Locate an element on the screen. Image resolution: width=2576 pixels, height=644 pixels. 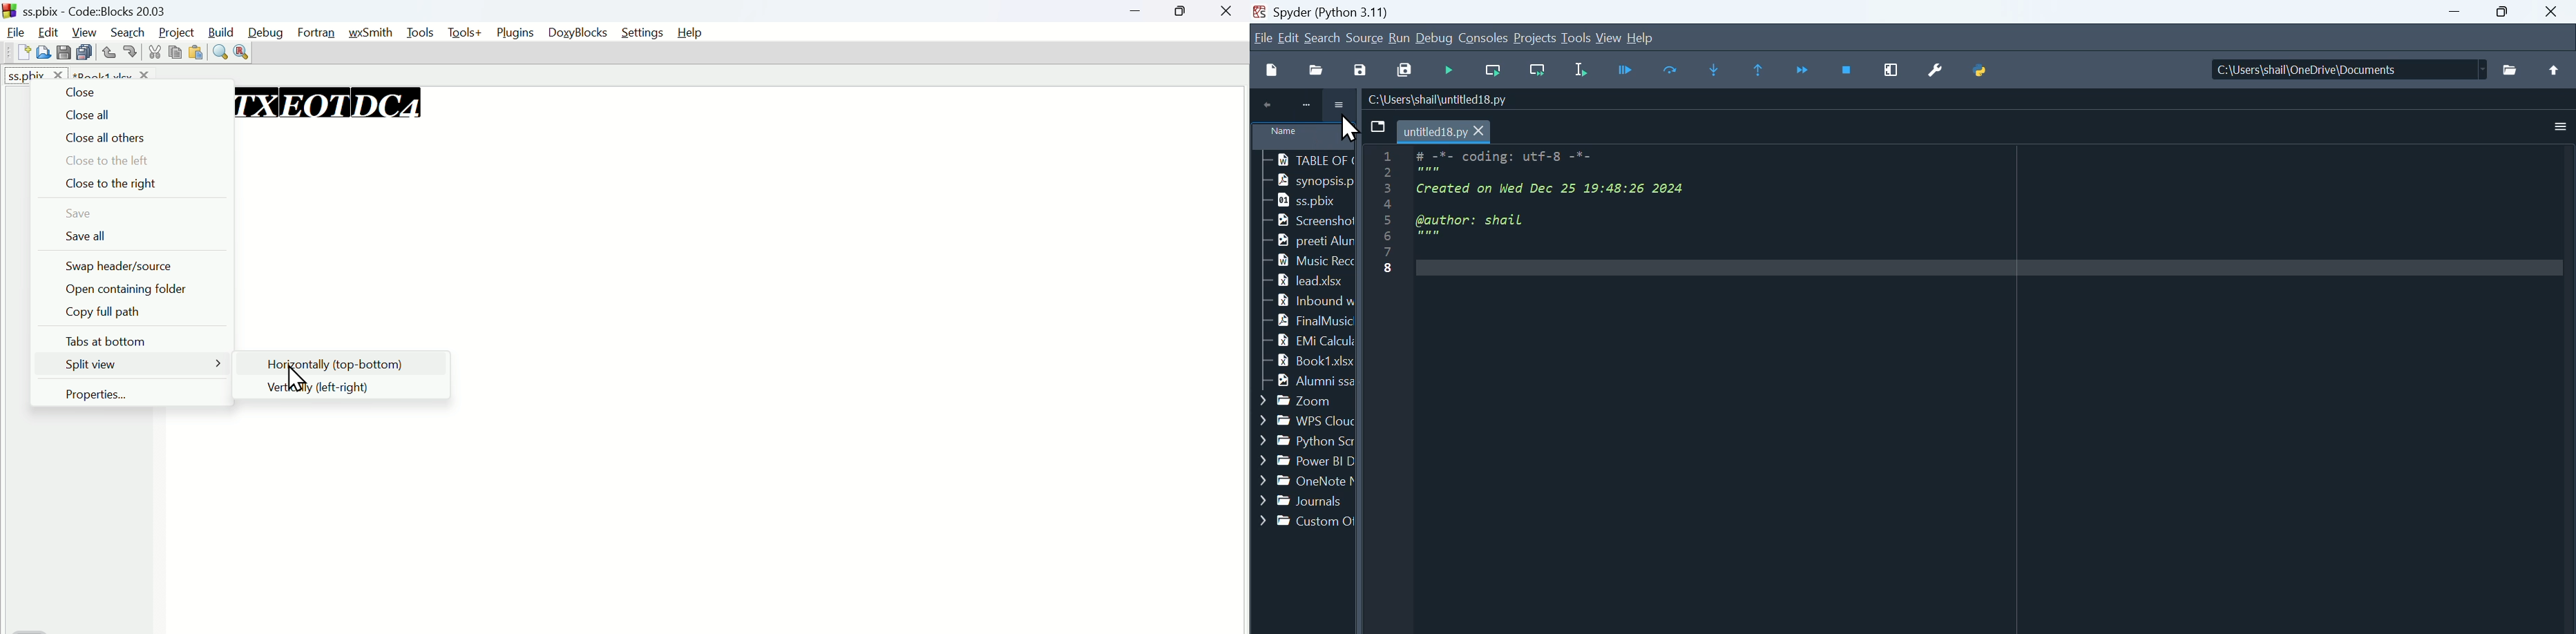
Split view is located at coordinates (133, 363).